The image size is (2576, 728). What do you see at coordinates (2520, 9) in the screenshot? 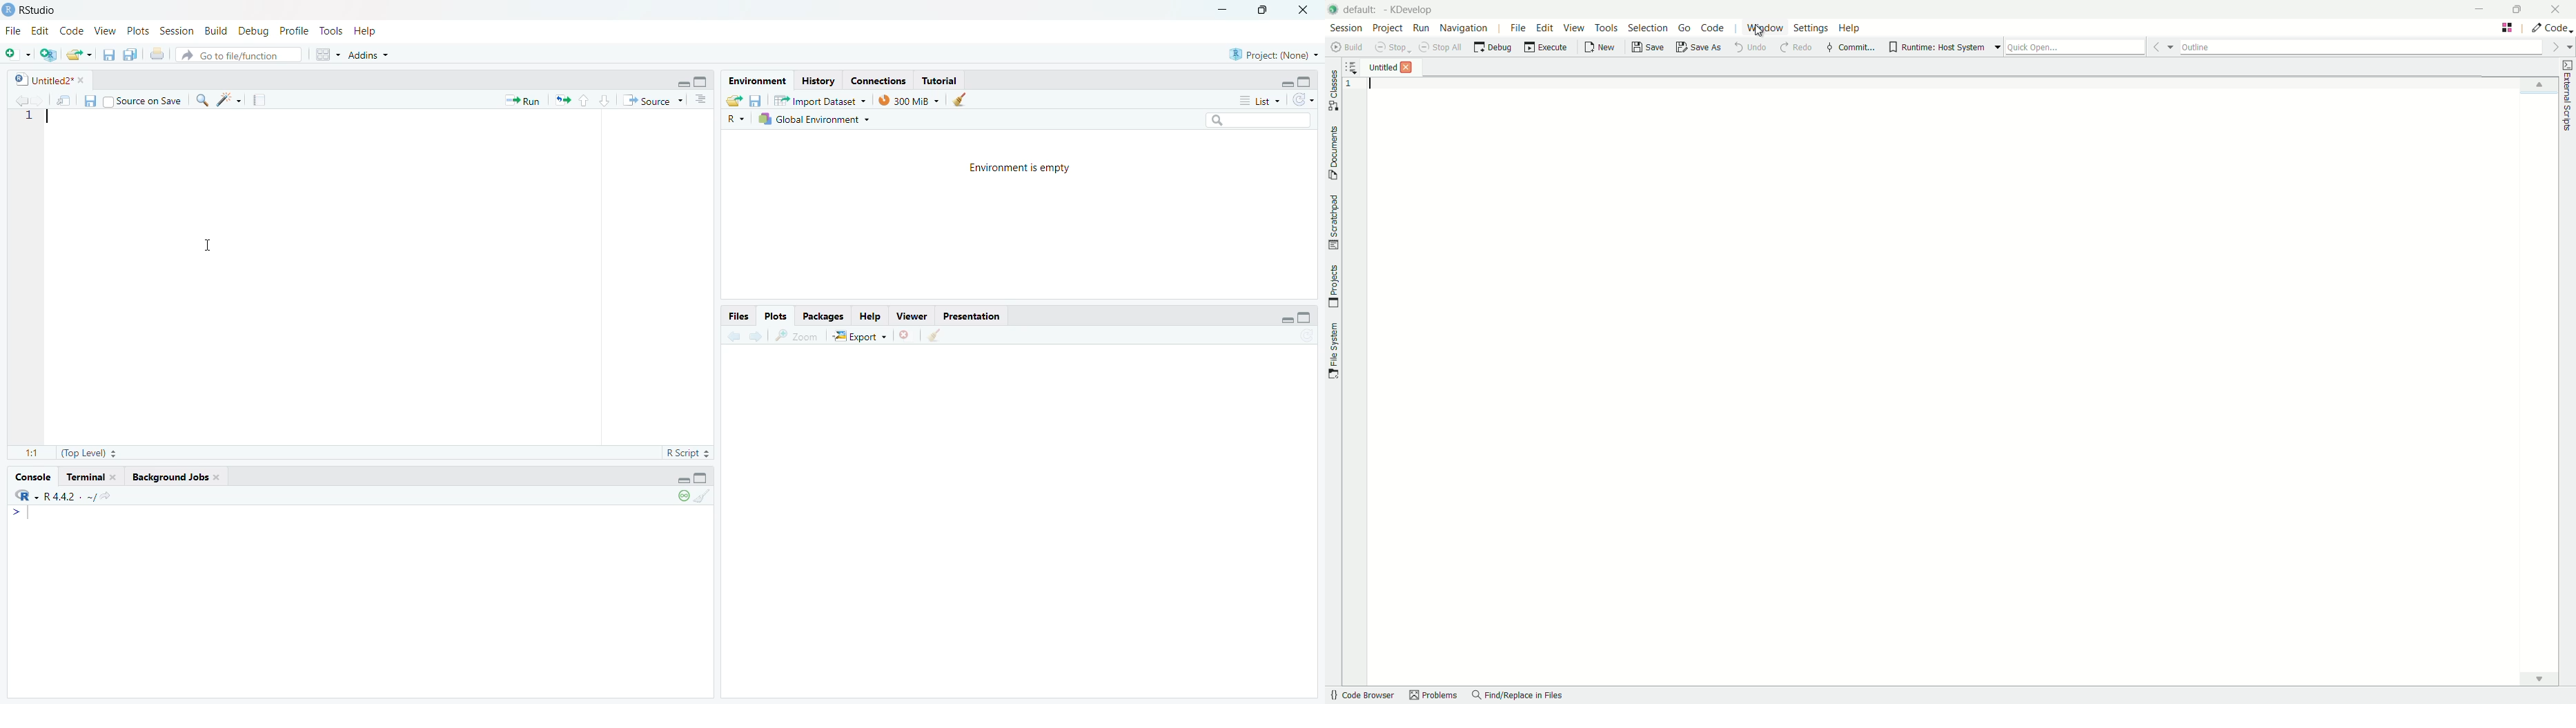
I see `maximize or restore` at bounding box center [2520, 9].